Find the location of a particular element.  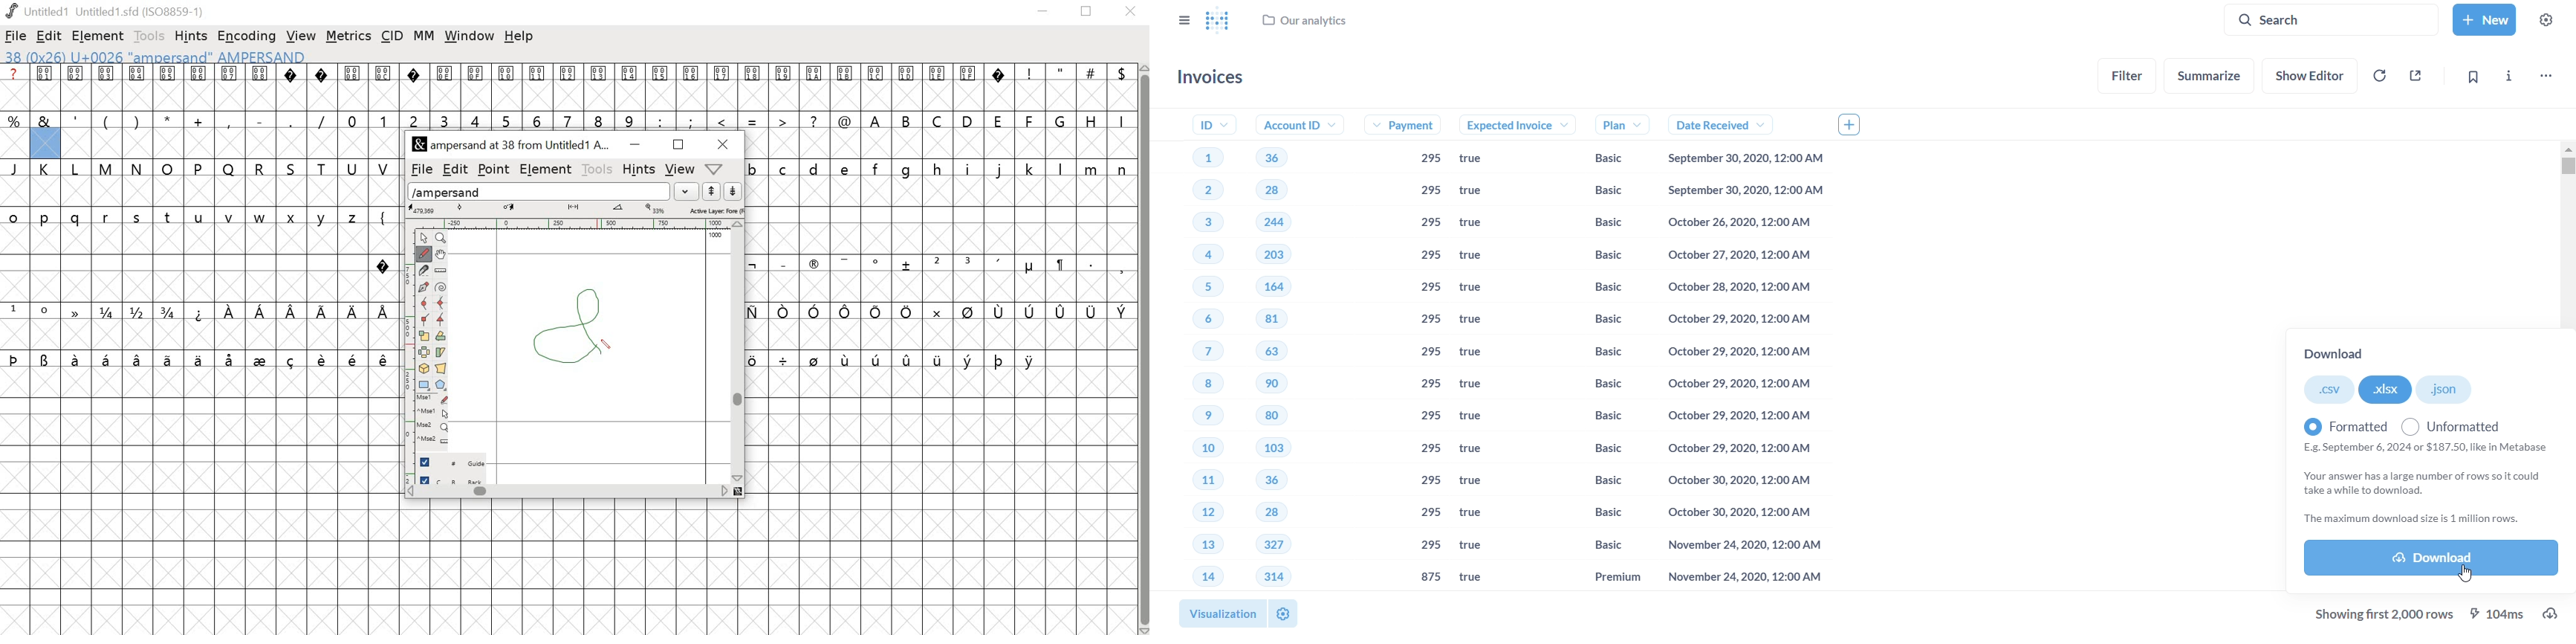

minimize is located at coordinates (633, 145).